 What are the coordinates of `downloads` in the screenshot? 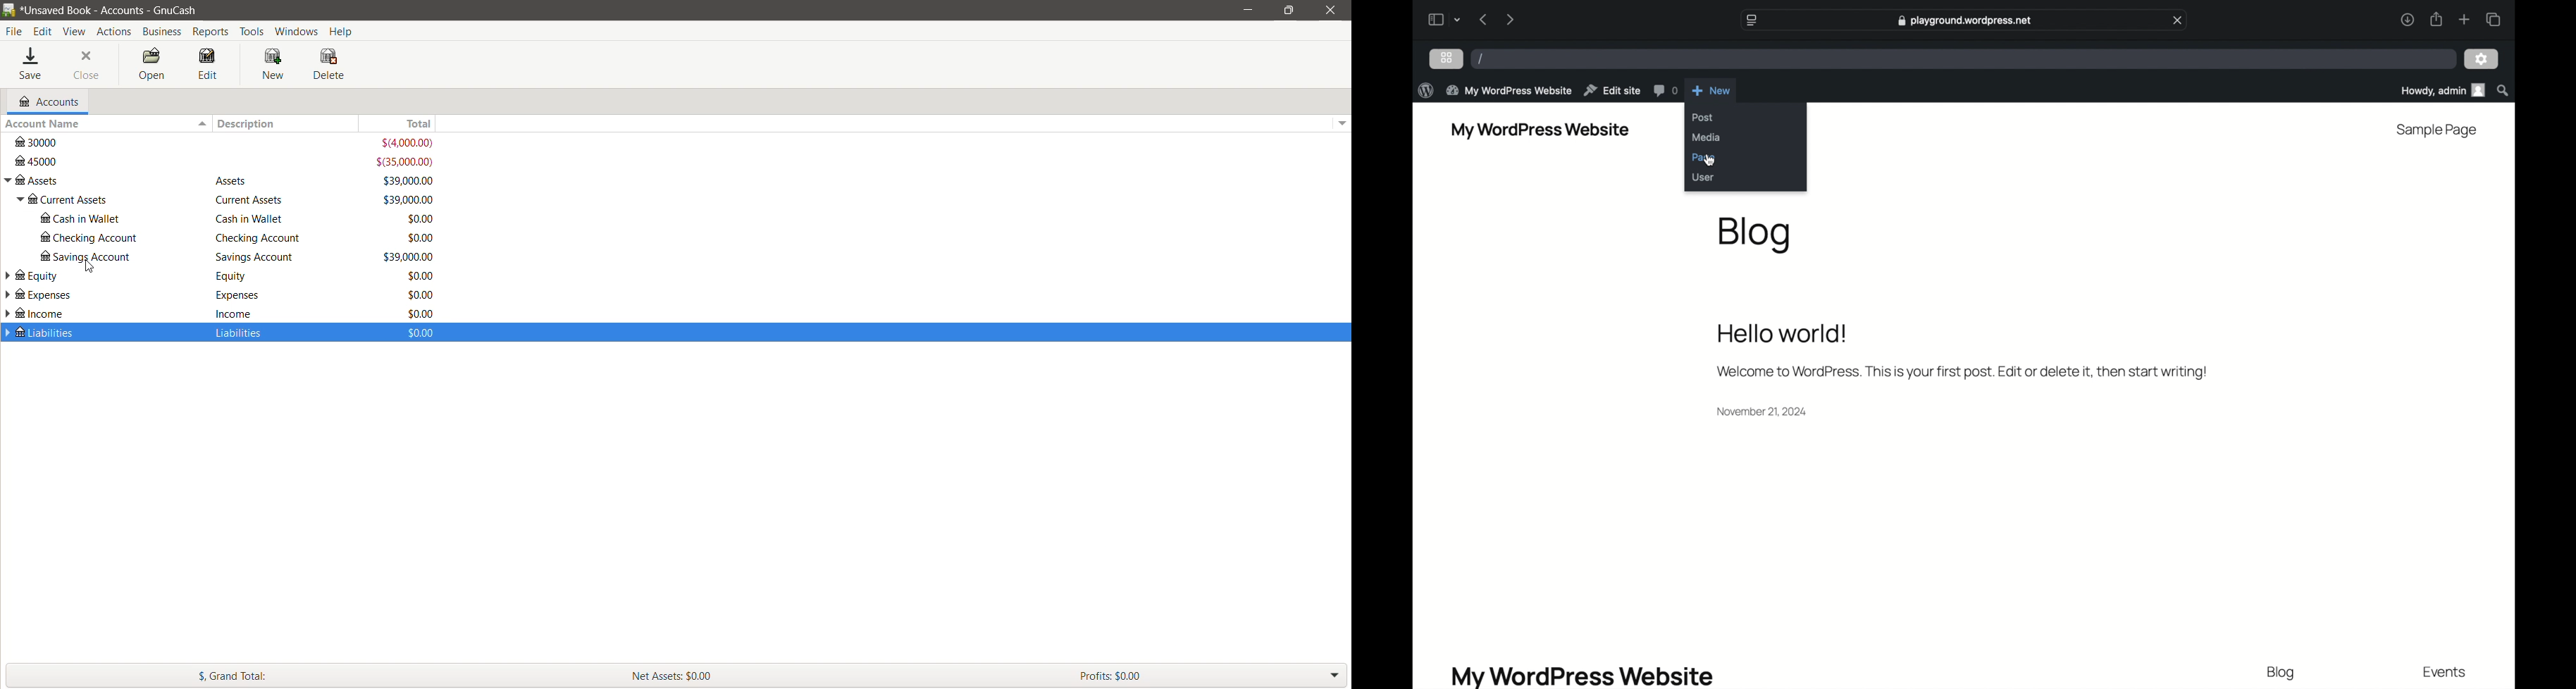 It's located at (2408, 19).